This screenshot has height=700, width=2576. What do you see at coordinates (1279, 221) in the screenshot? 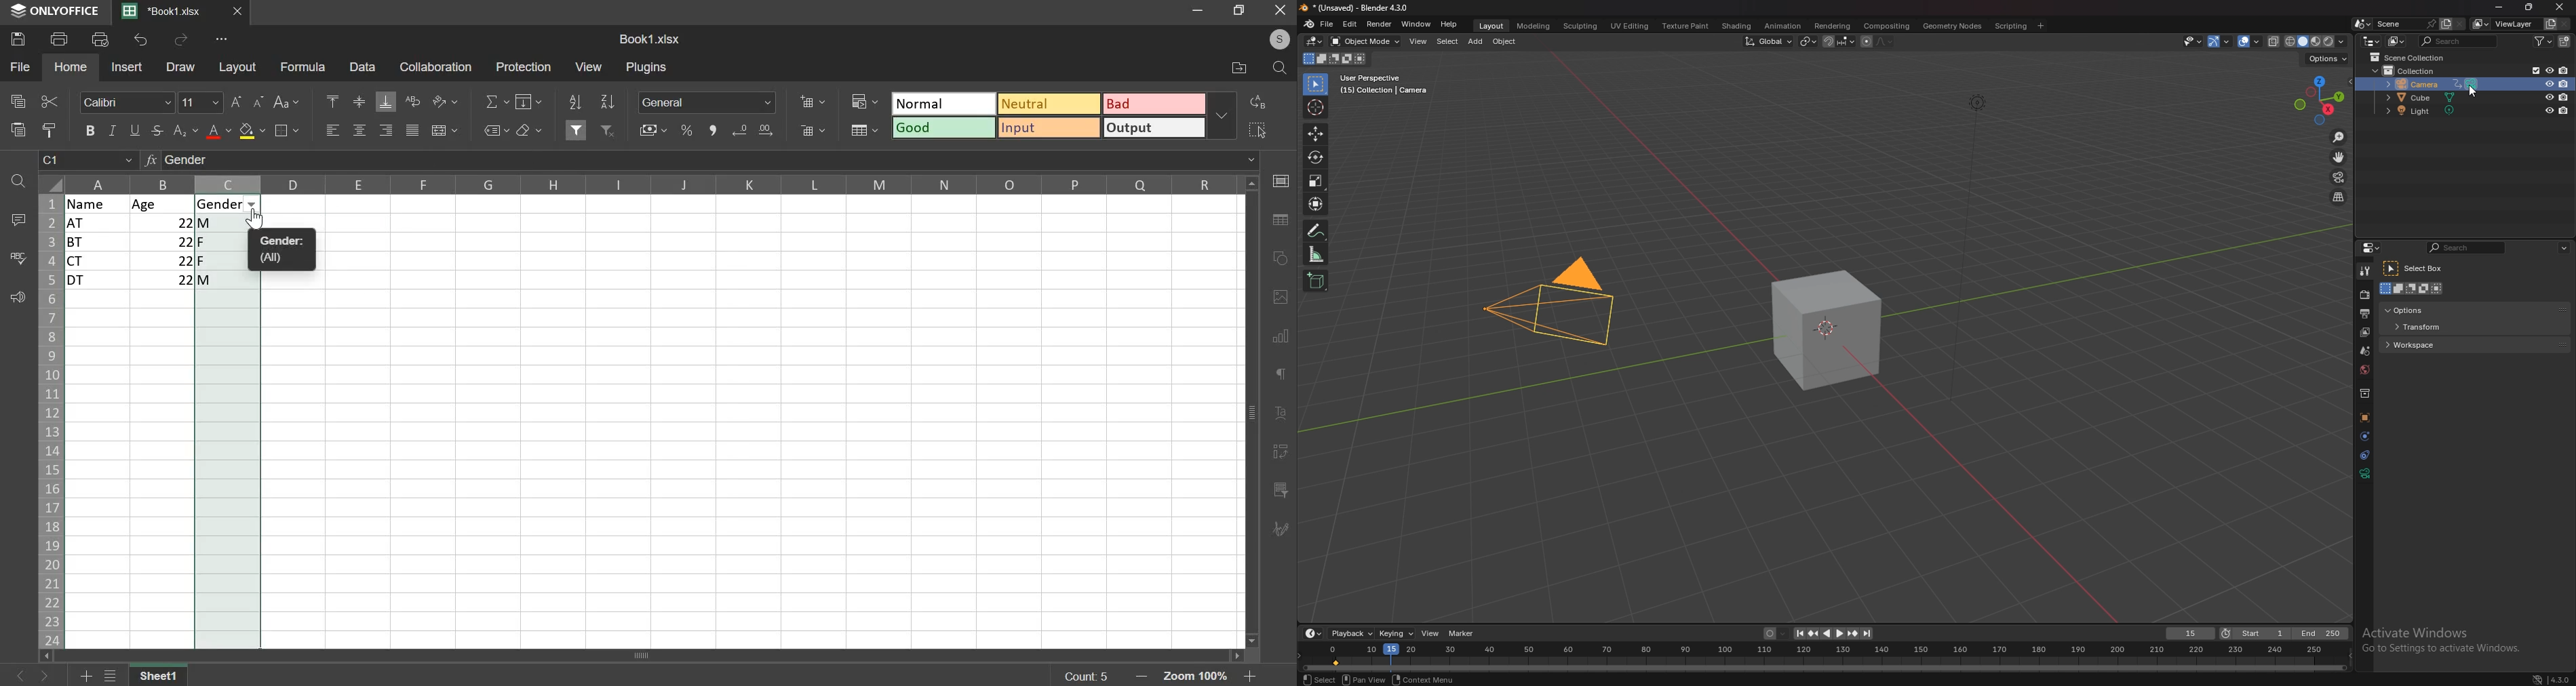
I see `table` at bounding box center [1279, 221].